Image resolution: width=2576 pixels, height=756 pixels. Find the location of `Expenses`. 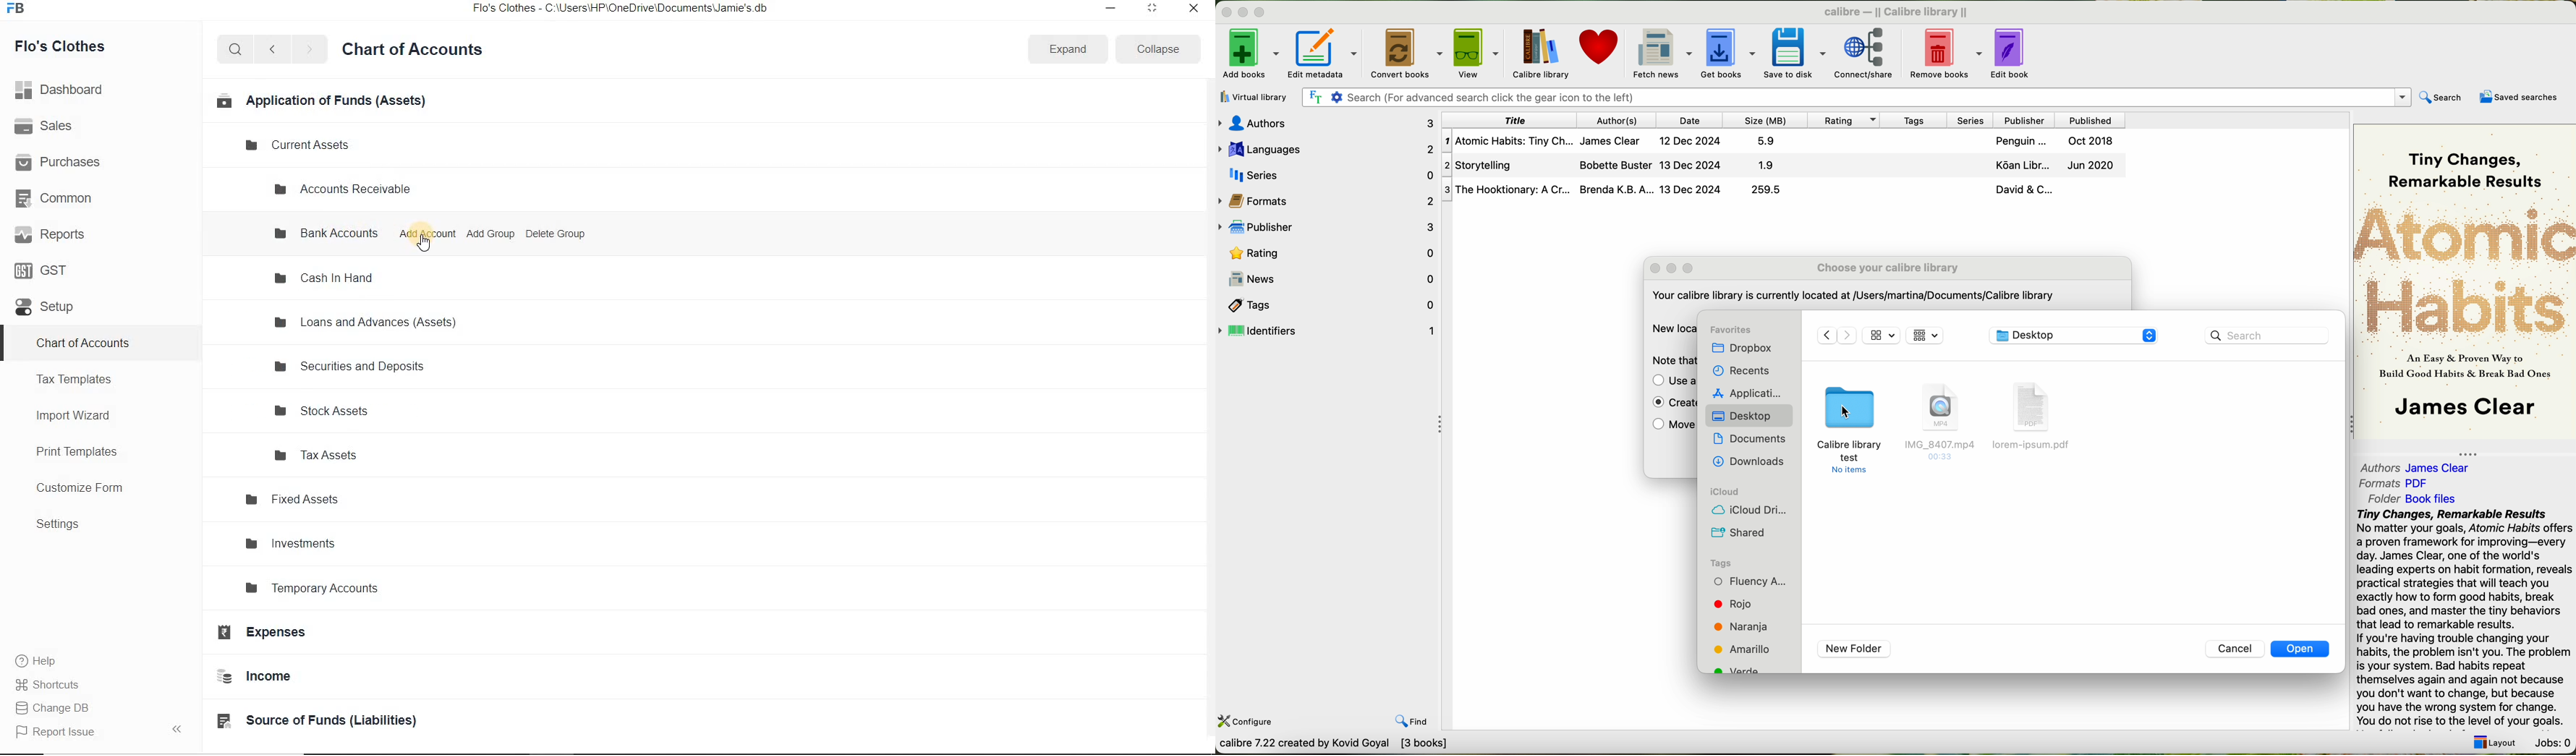

Expenses is located at coordinates (279, 636).